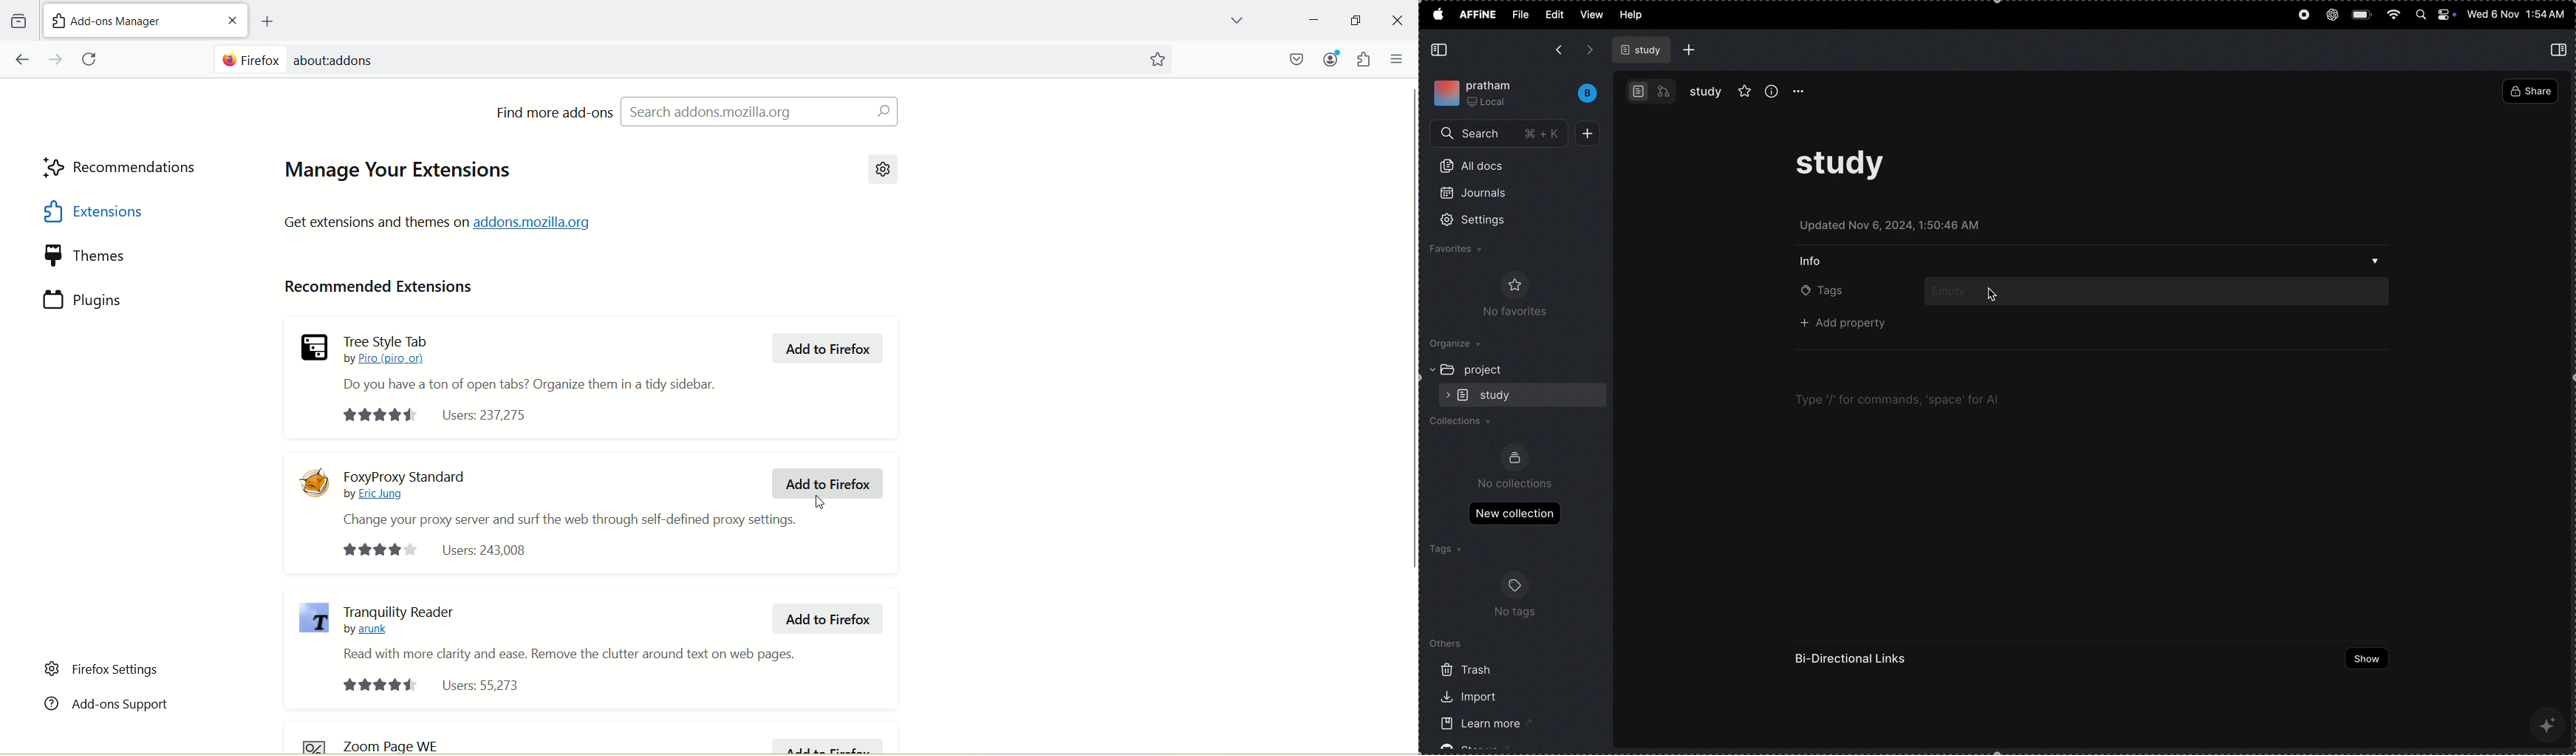 Image resolution: width=2576 pixels, height=756 pixels. Describe the element at coordinates (1398, 58) in the screenshot. I see `More` at that location.